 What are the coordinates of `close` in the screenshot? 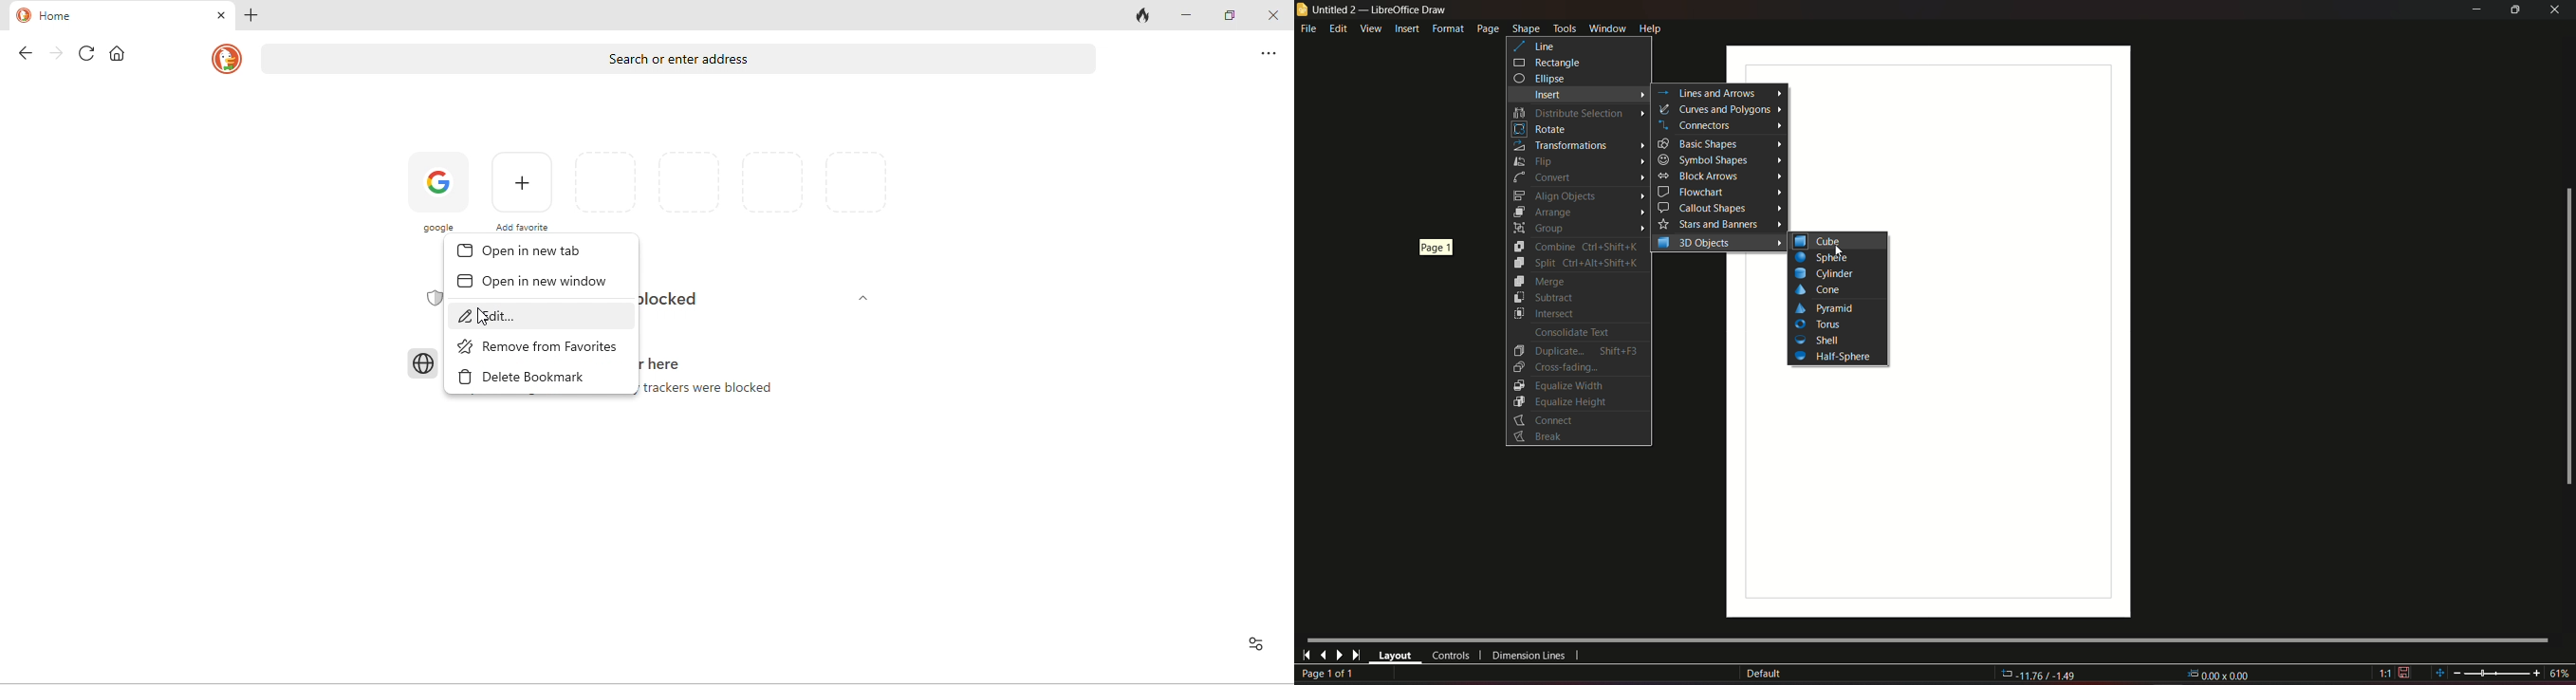 It's located at (1272, 16).